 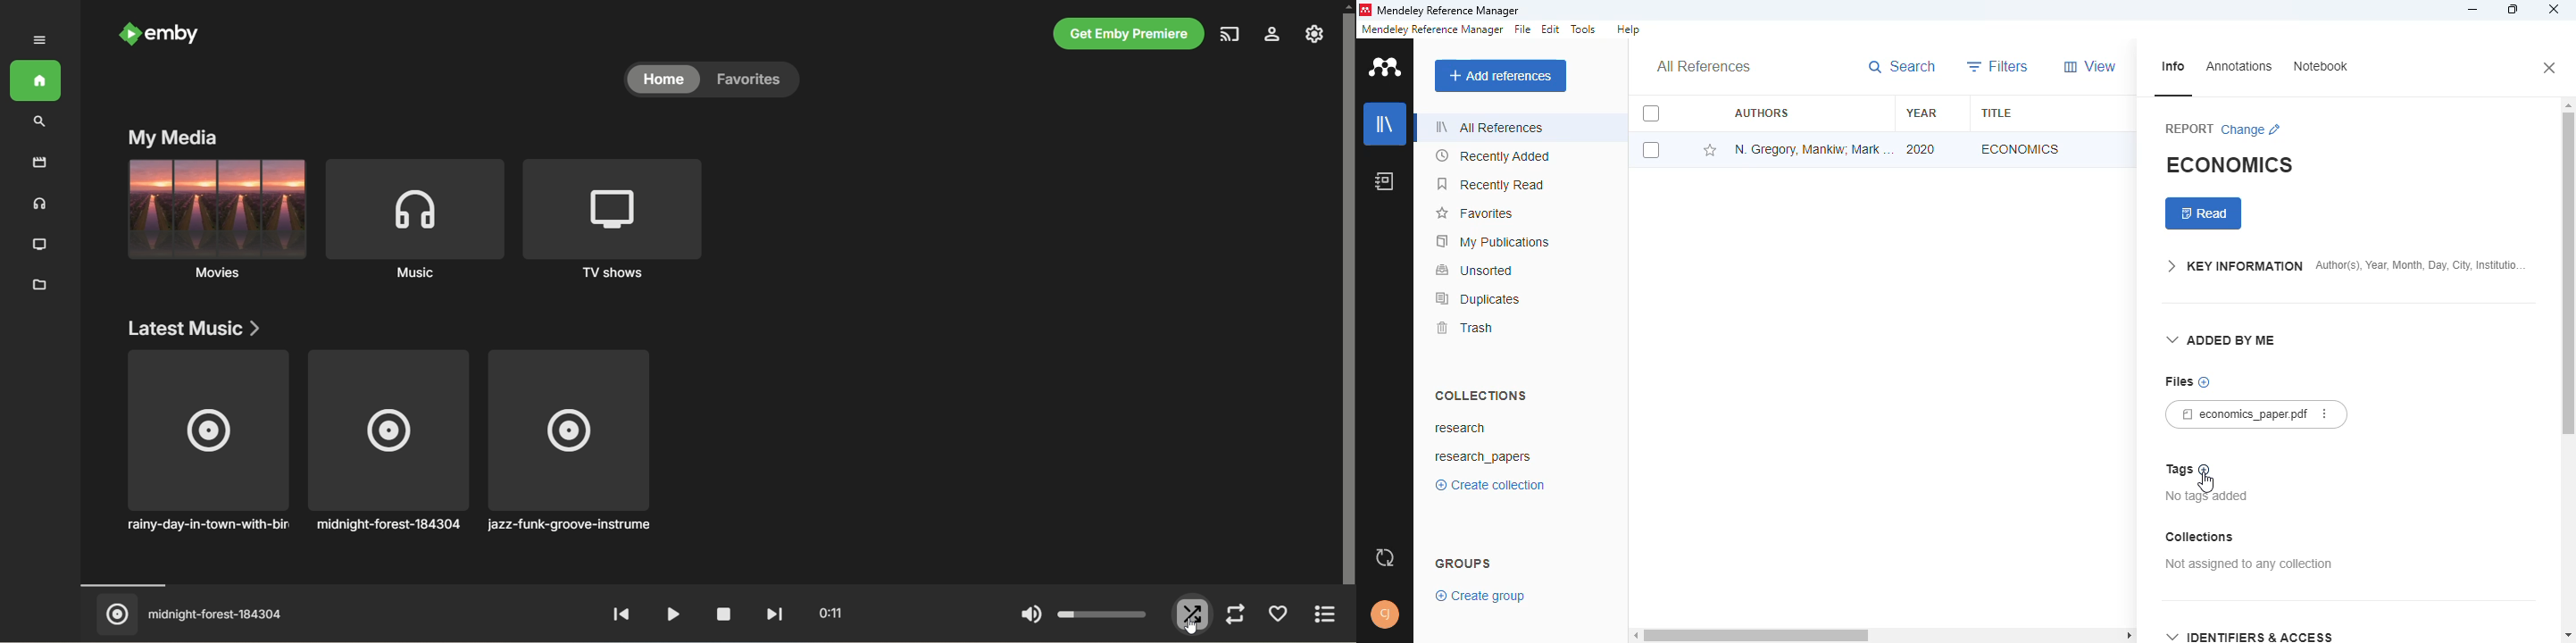 What do you see at coordinates (1922, 148) in the screenshot?
I see `2020` at bounding box center [1922, 148].